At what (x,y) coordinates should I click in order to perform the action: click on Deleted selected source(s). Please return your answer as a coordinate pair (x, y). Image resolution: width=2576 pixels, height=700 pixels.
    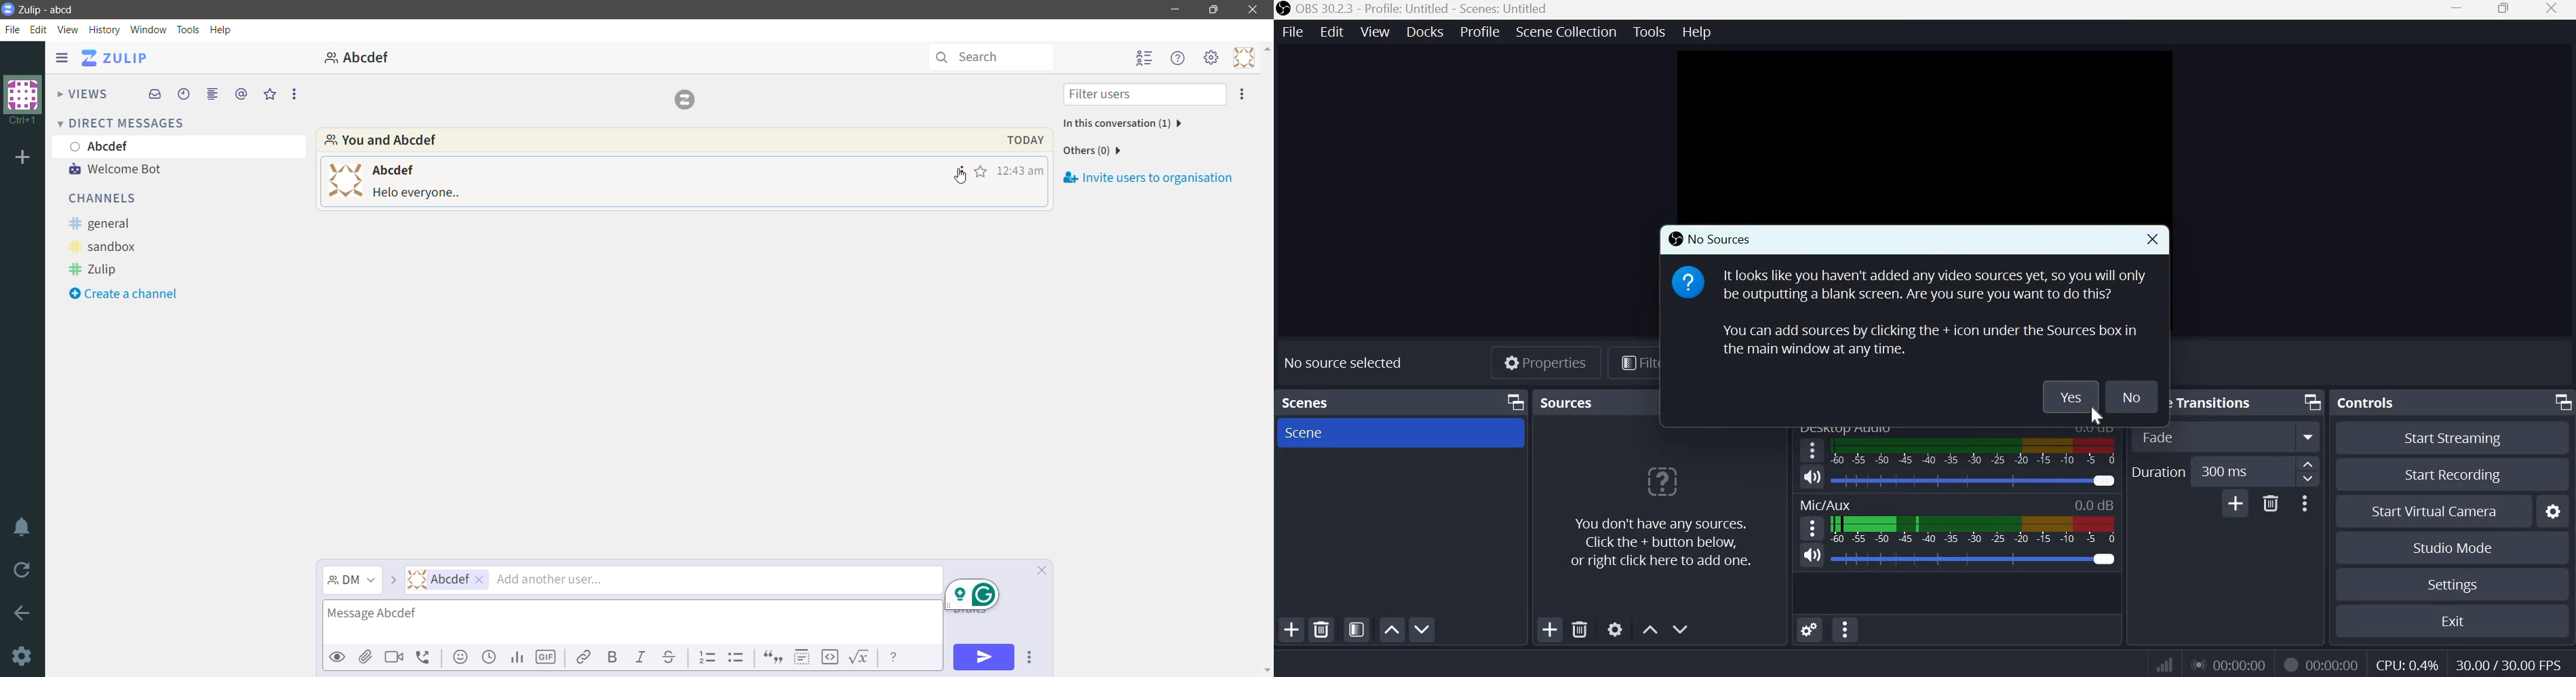
    Looking at the image, I should click on (1580, 630).